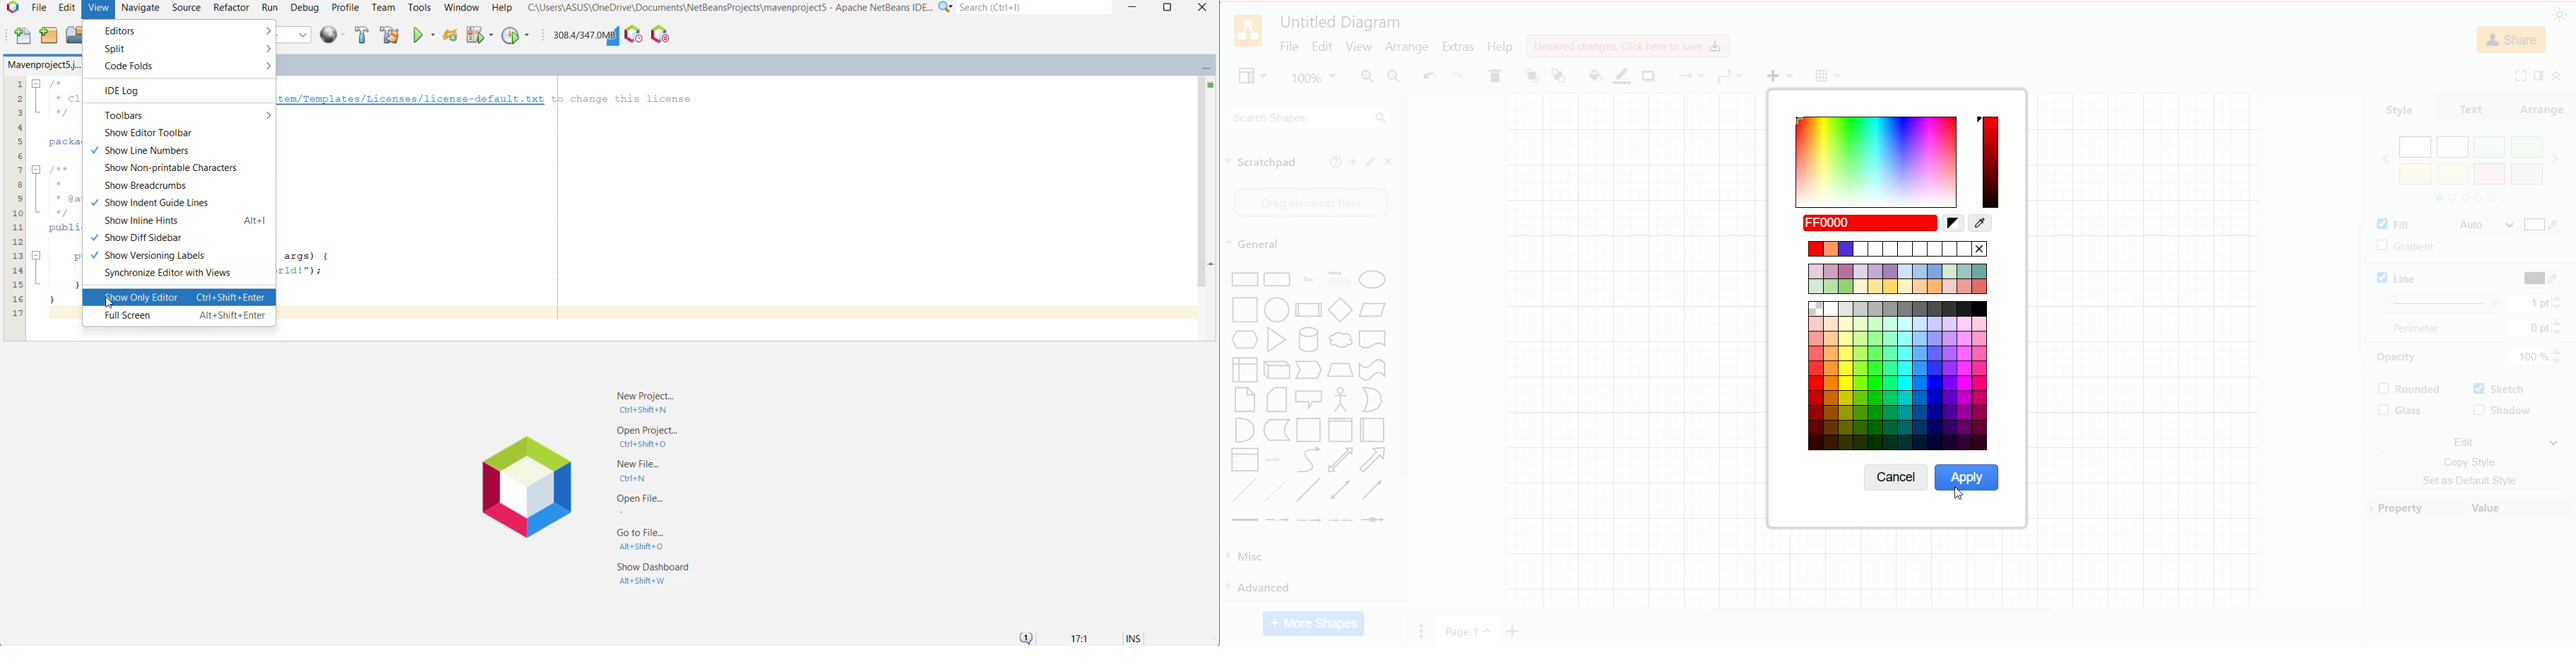  Describe the element at coordinates (634, 34) in the screenshot. I see `Profile the IDE` at that location.